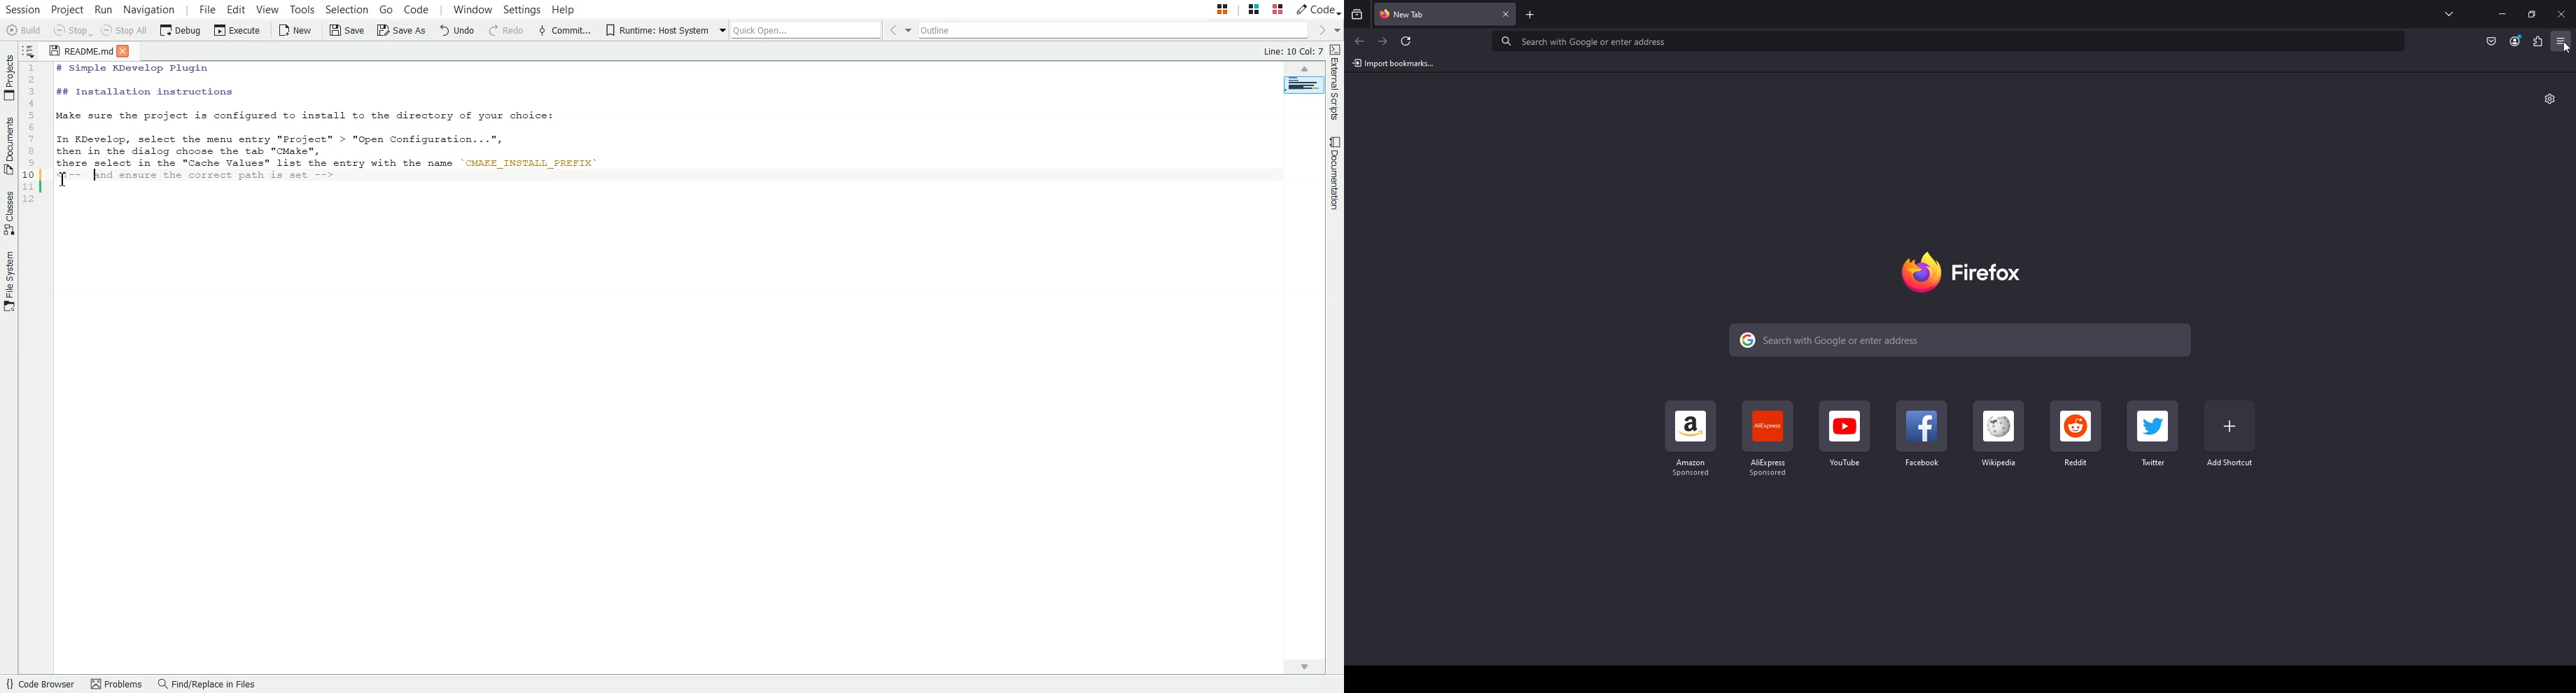 The height and width of the screenshot is (700, 2576). I want to click on Facebook, so click(1920, 435).